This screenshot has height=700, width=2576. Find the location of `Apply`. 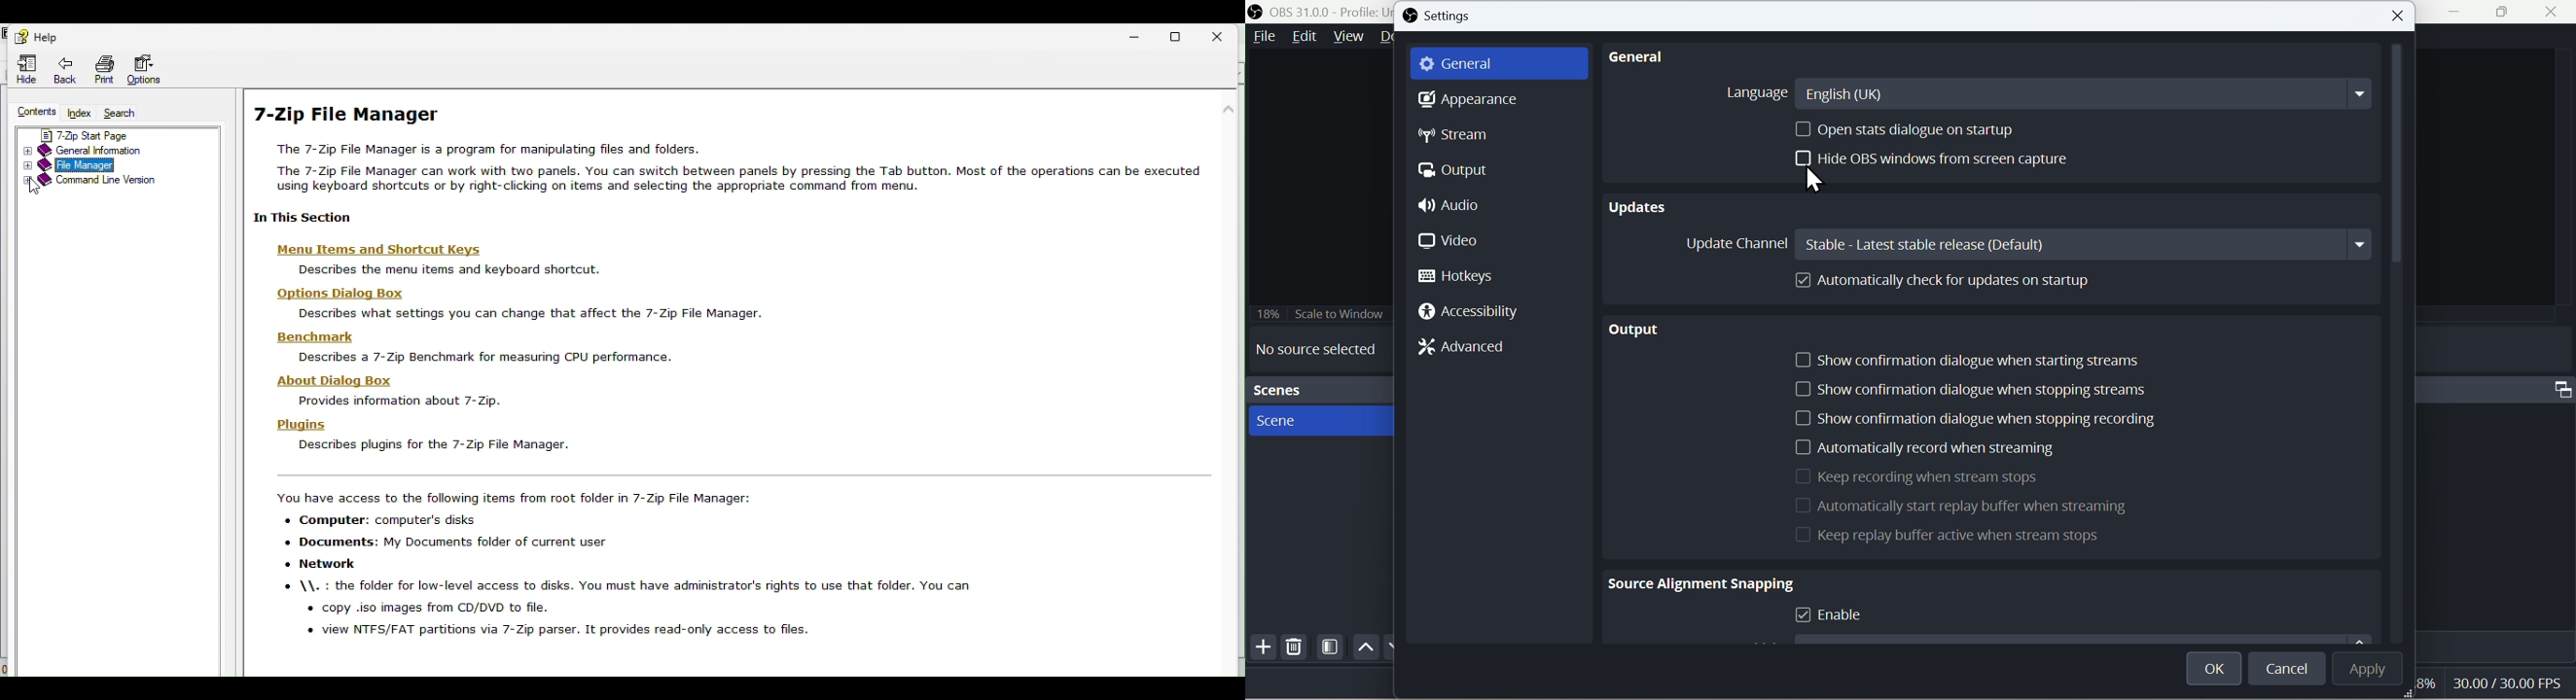

Apply is located at coordinates (2369, 670).